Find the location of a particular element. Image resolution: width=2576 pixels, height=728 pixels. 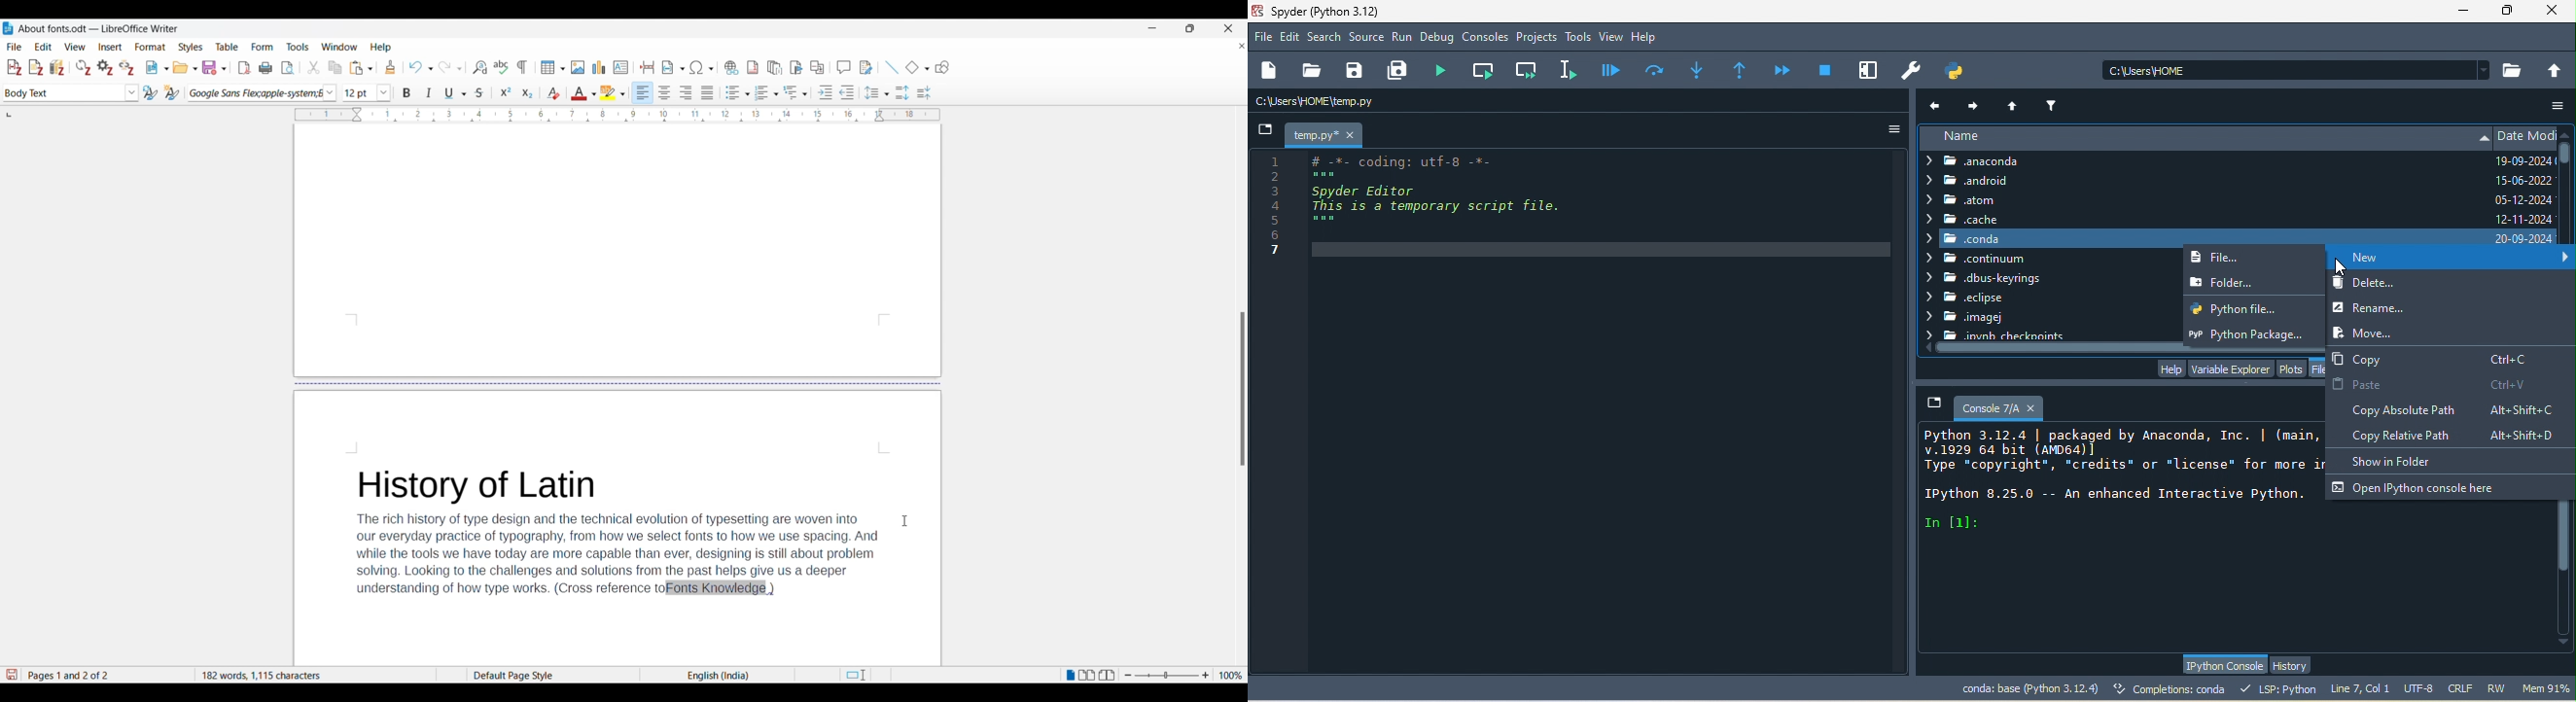

Open options is located at coordinates (185, 68).